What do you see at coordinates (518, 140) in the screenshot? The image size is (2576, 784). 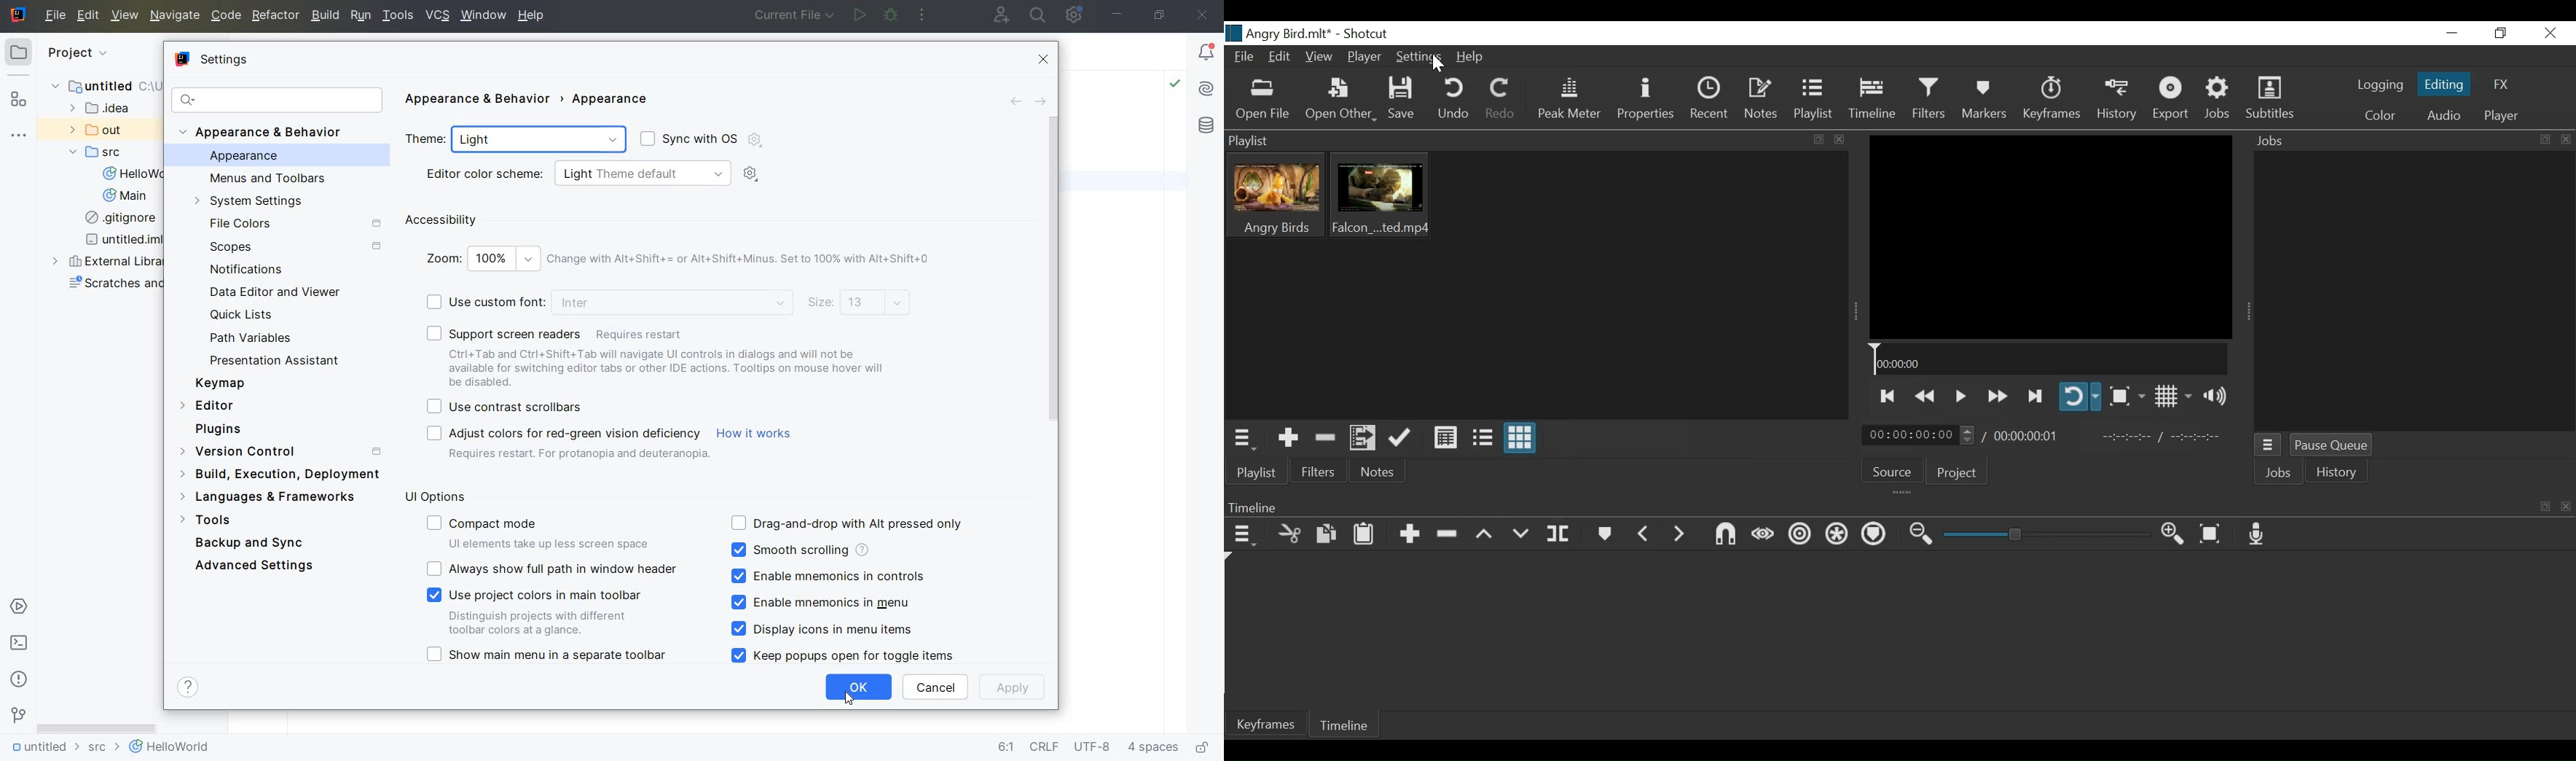 I see `Theme: light` at bounding box center [518, 140].